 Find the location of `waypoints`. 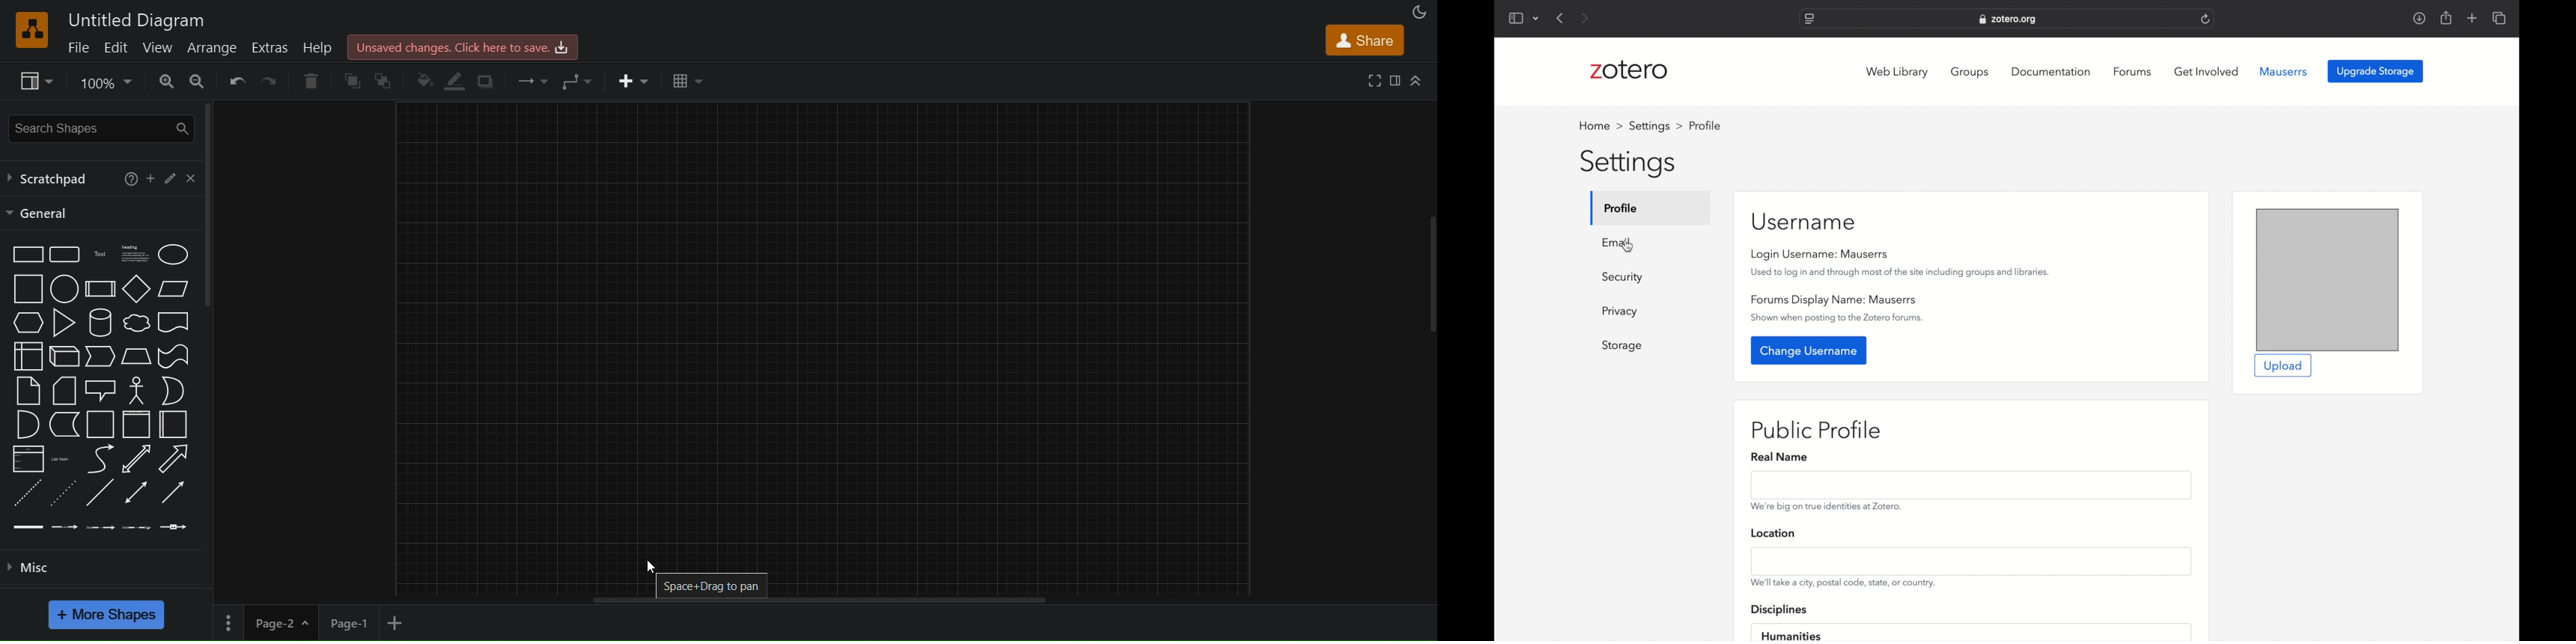

waypoints is located at coordinates (576, 81).